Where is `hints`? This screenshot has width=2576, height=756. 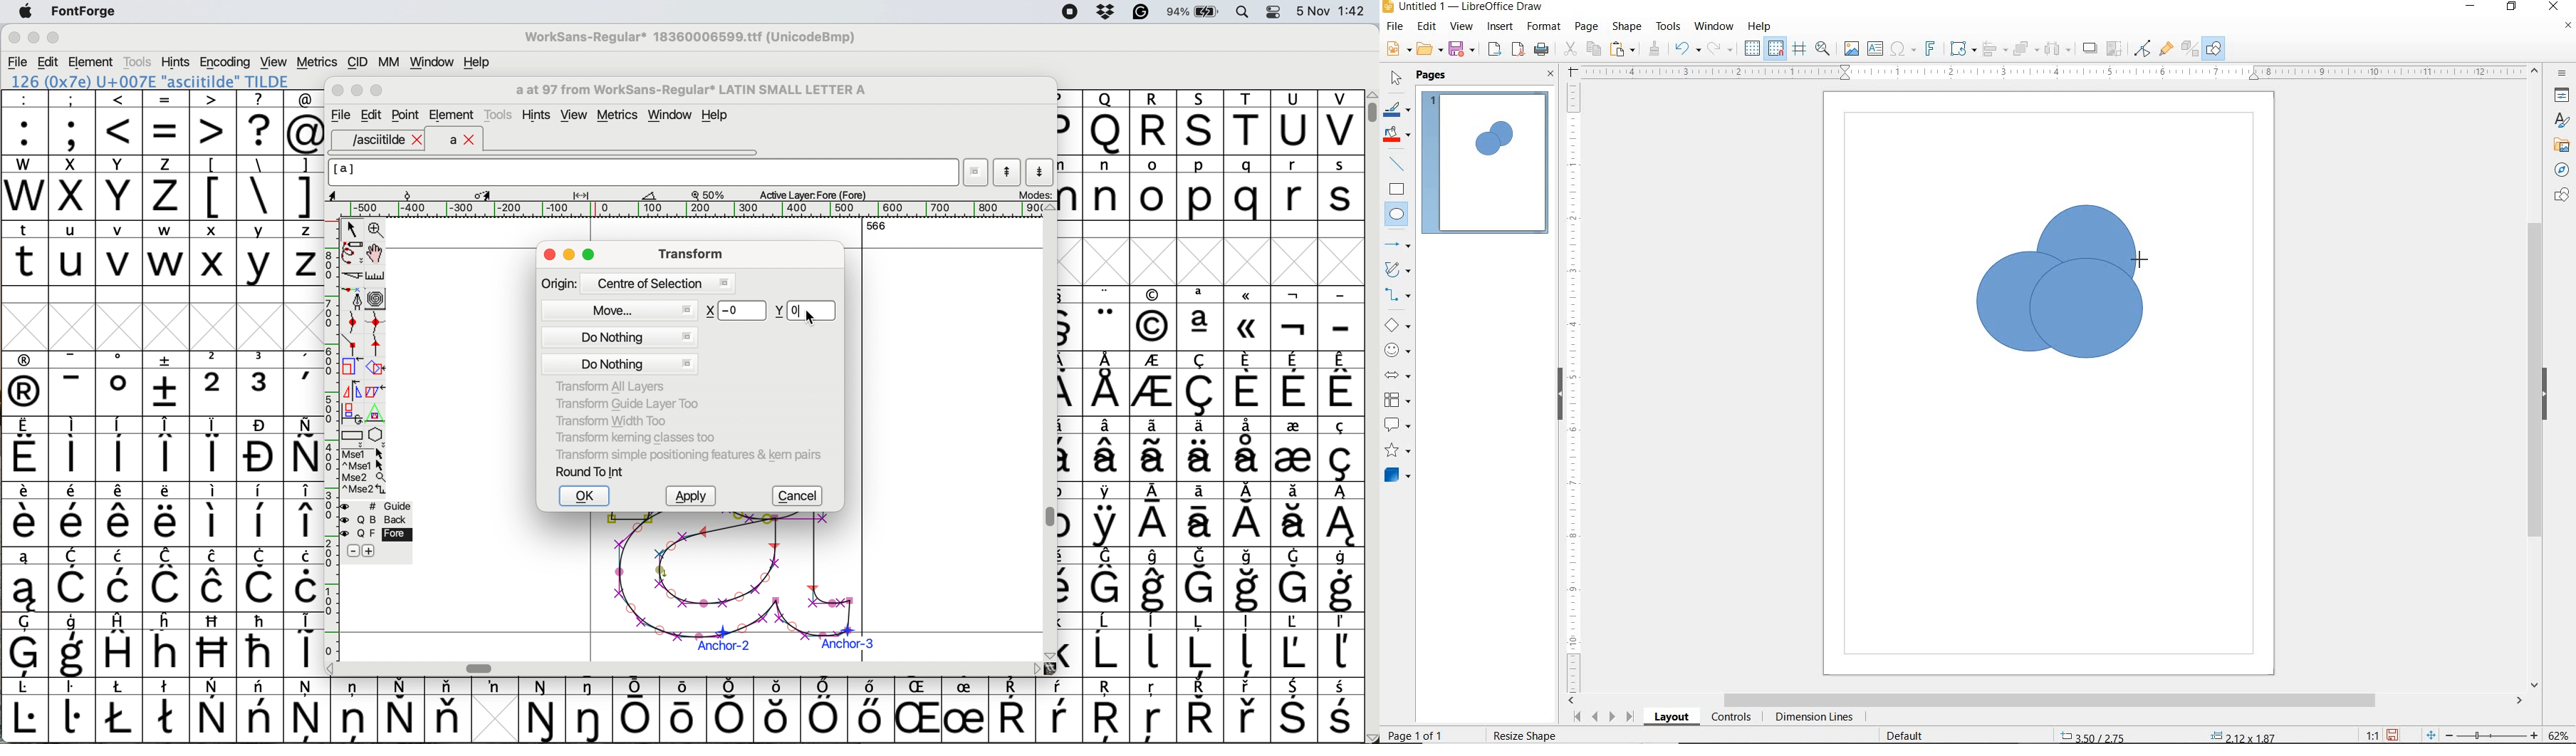
hints is located at coordinates (176, 61).